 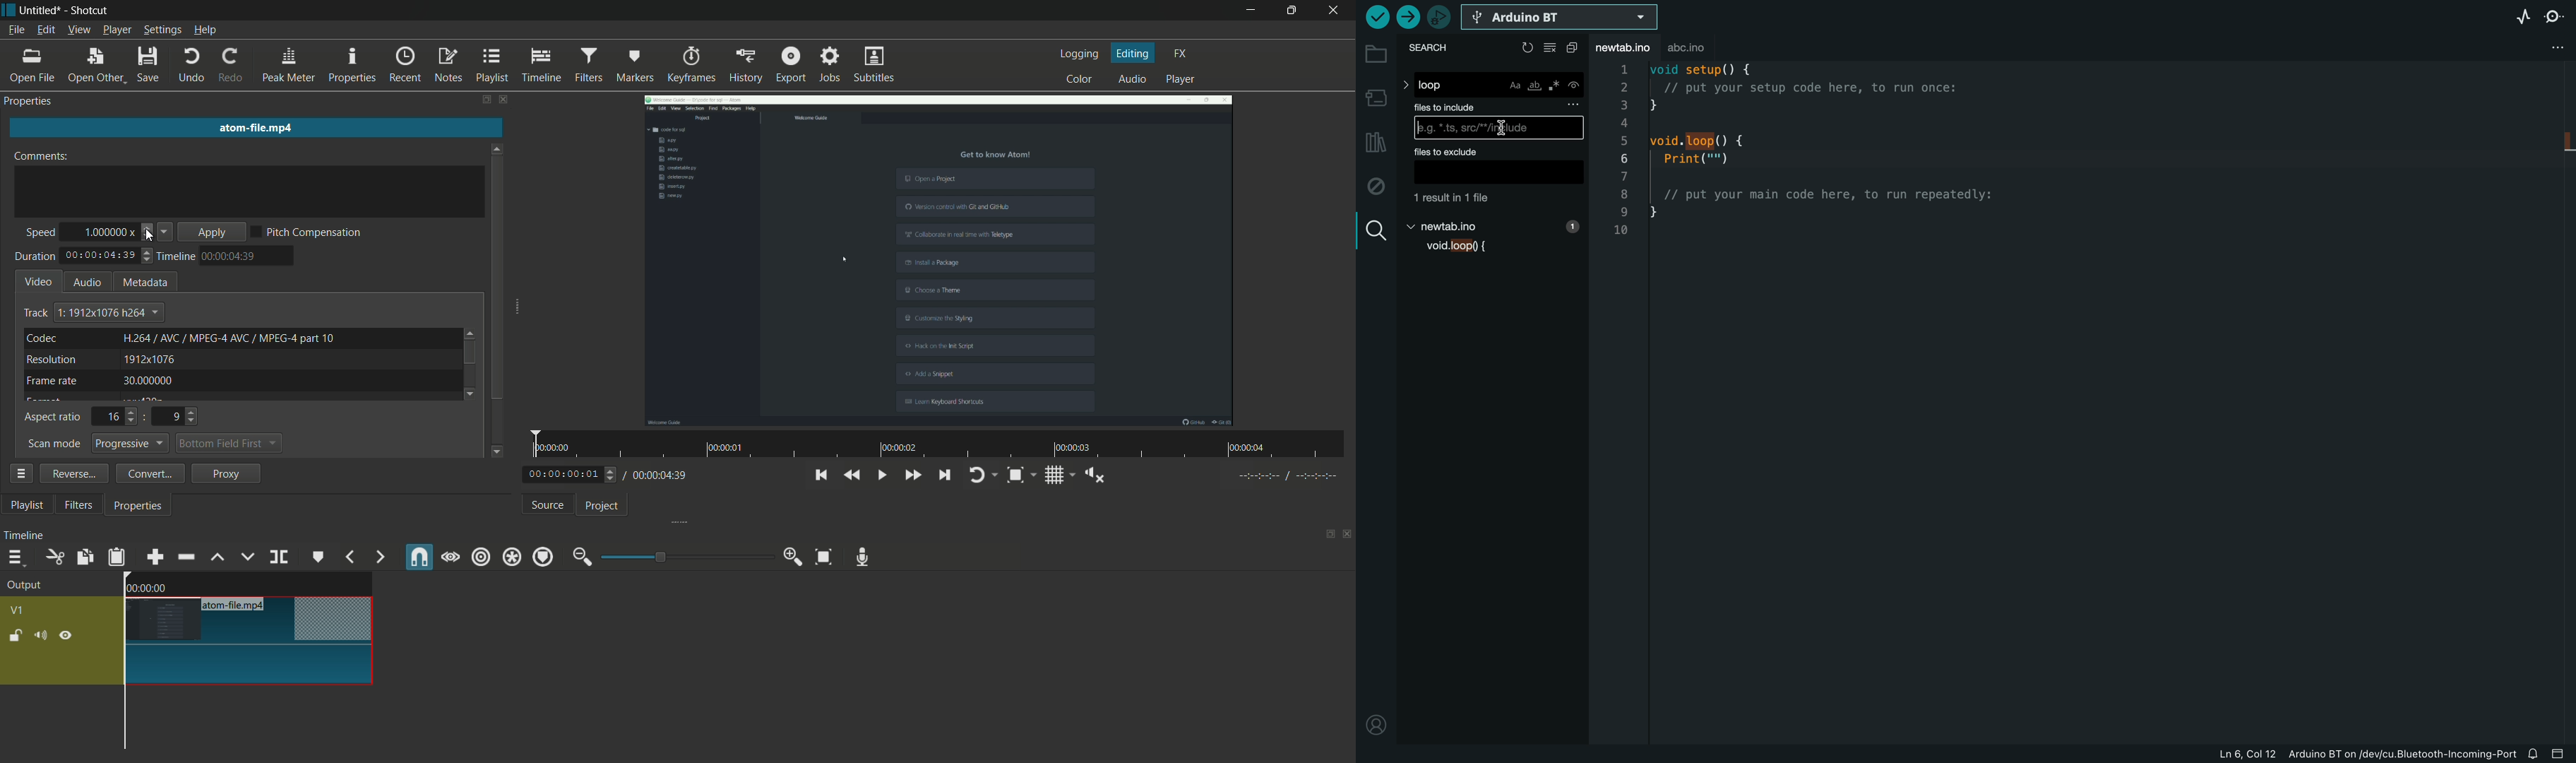 I want to click on properties, so click(x=31, y=101).